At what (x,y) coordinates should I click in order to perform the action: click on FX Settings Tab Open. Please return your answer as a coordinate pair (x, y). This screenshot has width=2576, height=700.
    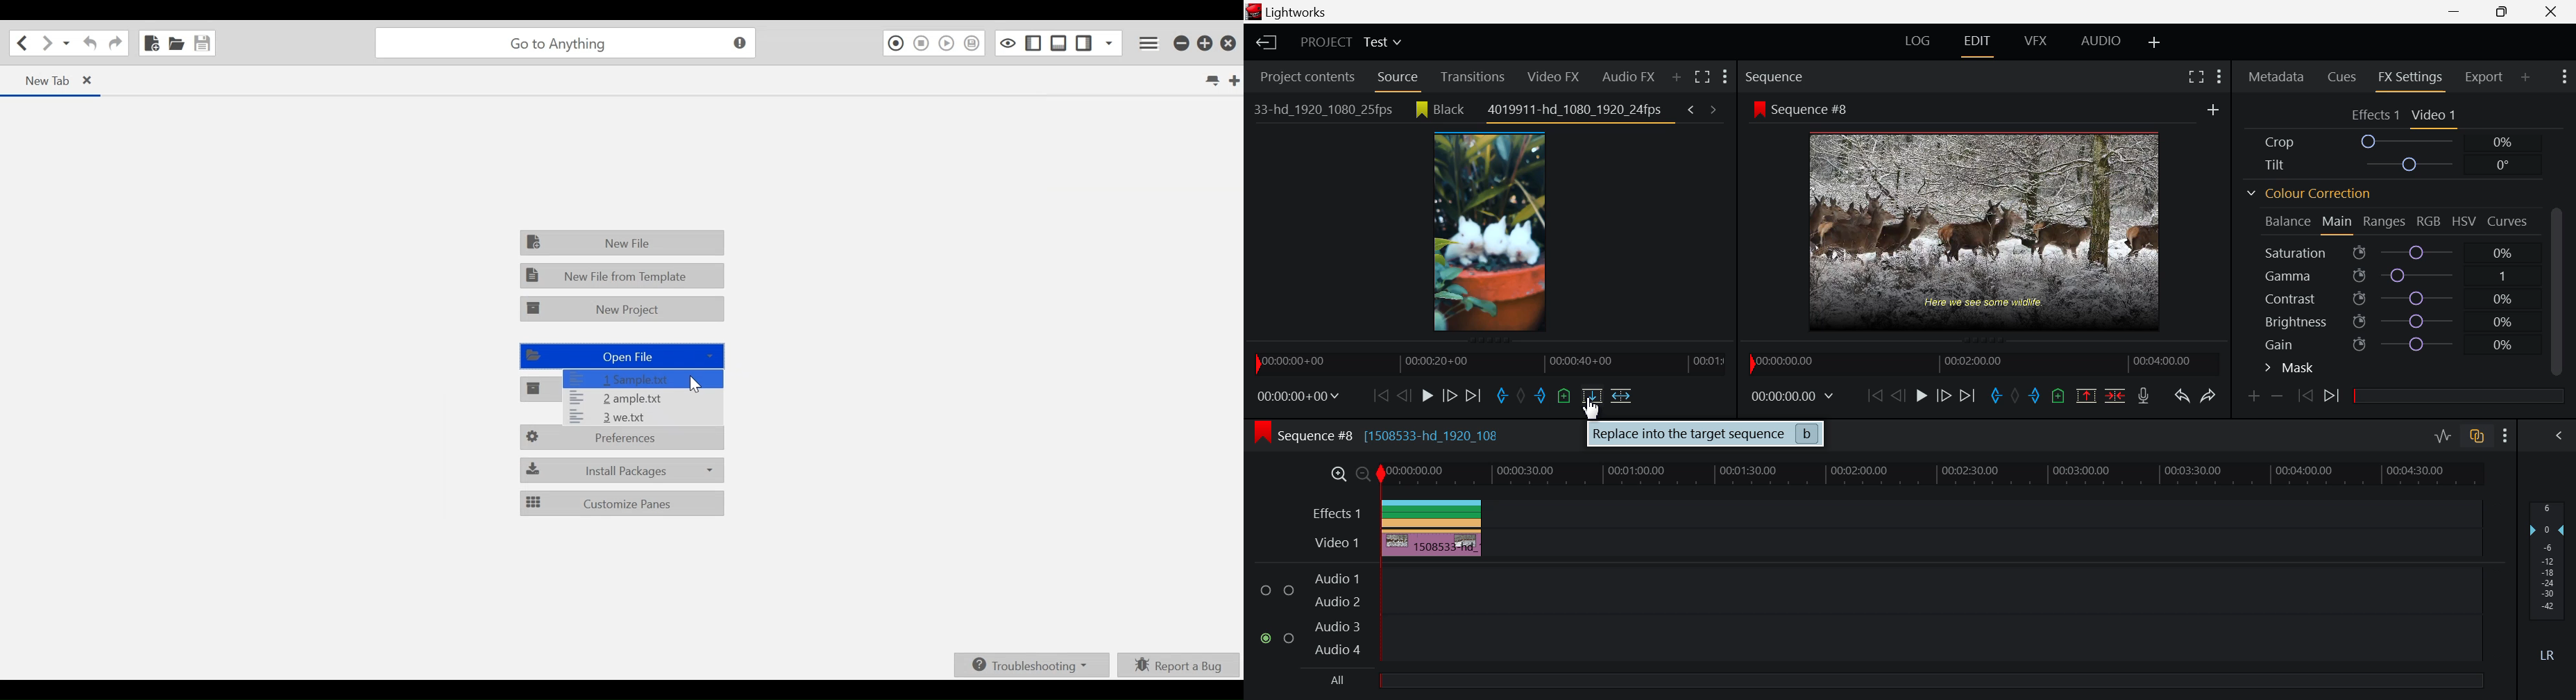
    Looking at the image, I should click on (2409, 78).